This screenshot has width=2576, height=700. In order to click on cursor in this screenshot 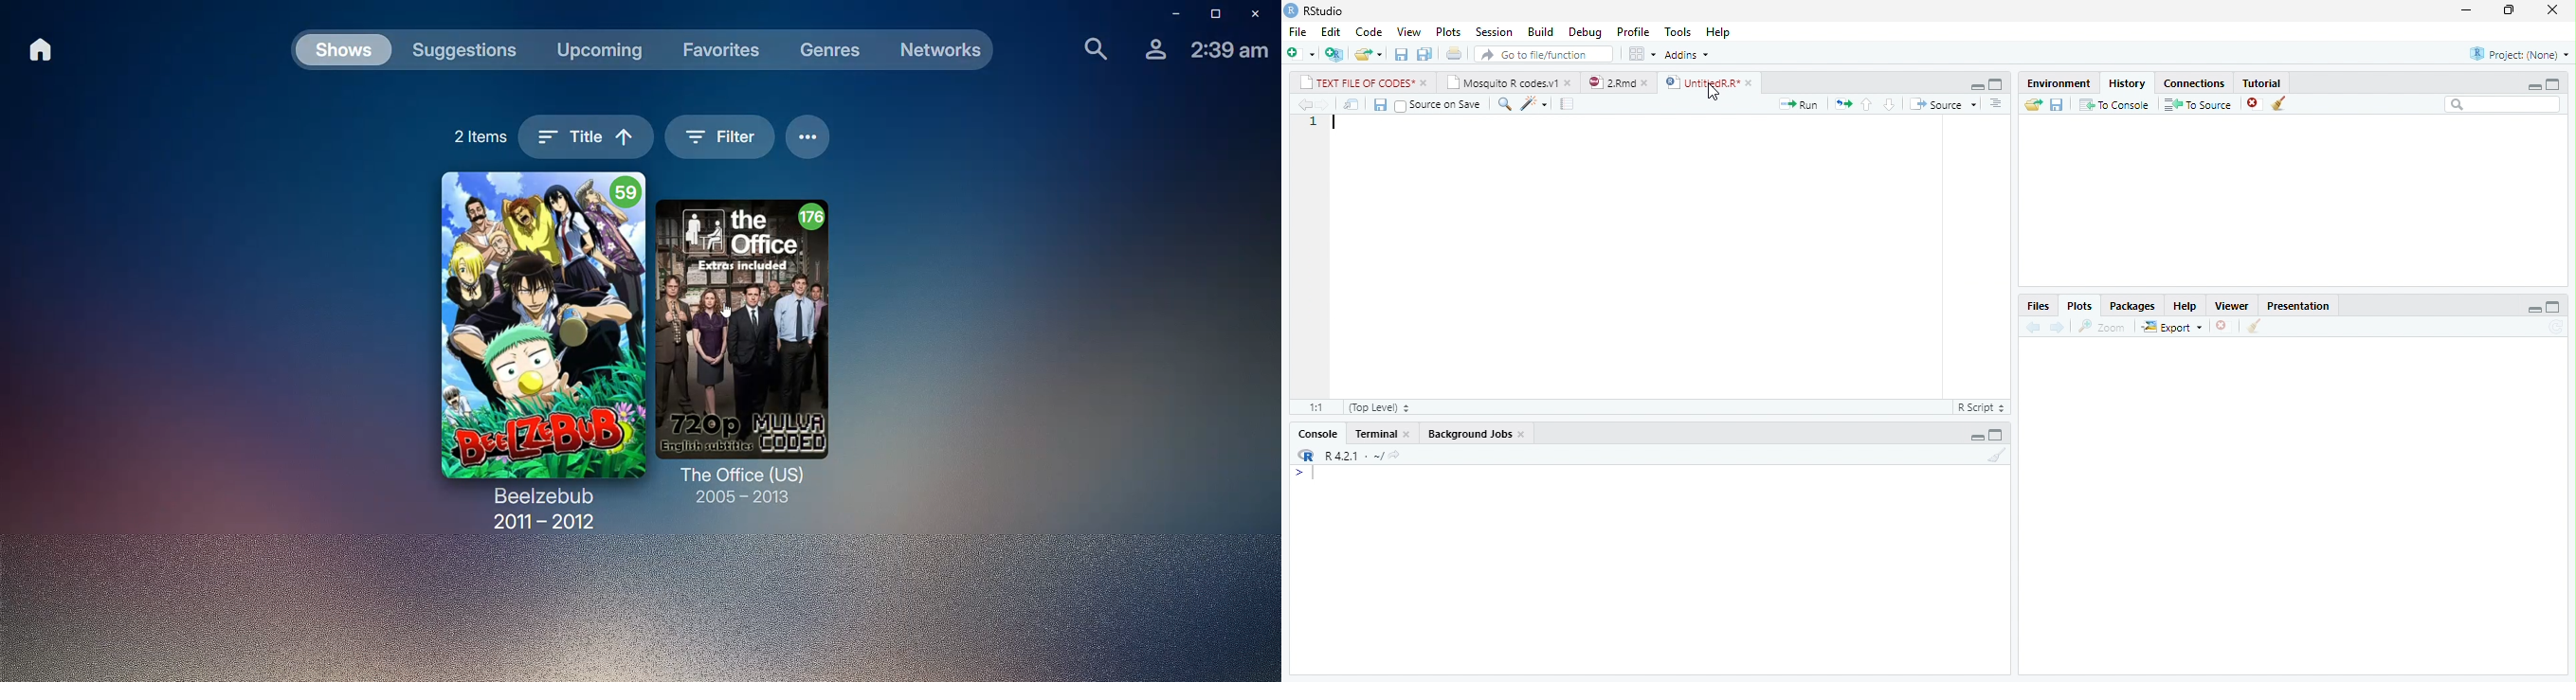, I will do `click(732, 313)`.